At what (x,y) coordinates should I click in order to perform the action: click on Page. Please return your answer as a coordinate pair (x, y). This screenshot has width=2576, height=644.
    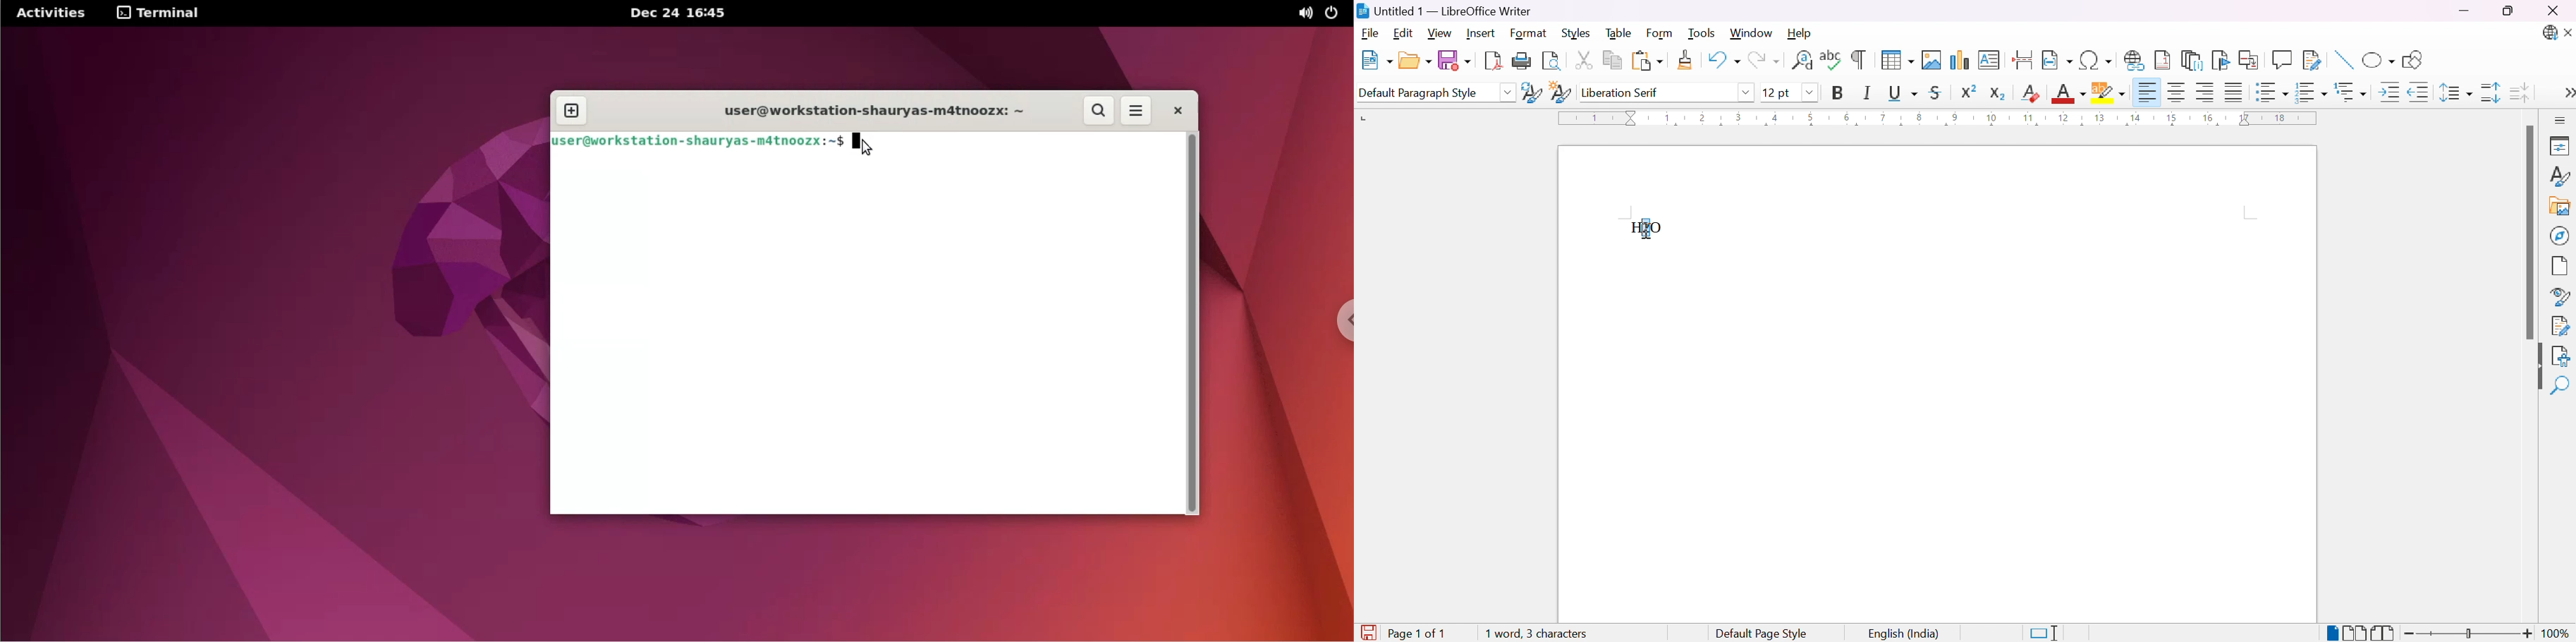
    Looking at the image, I should click on (2561, 268).